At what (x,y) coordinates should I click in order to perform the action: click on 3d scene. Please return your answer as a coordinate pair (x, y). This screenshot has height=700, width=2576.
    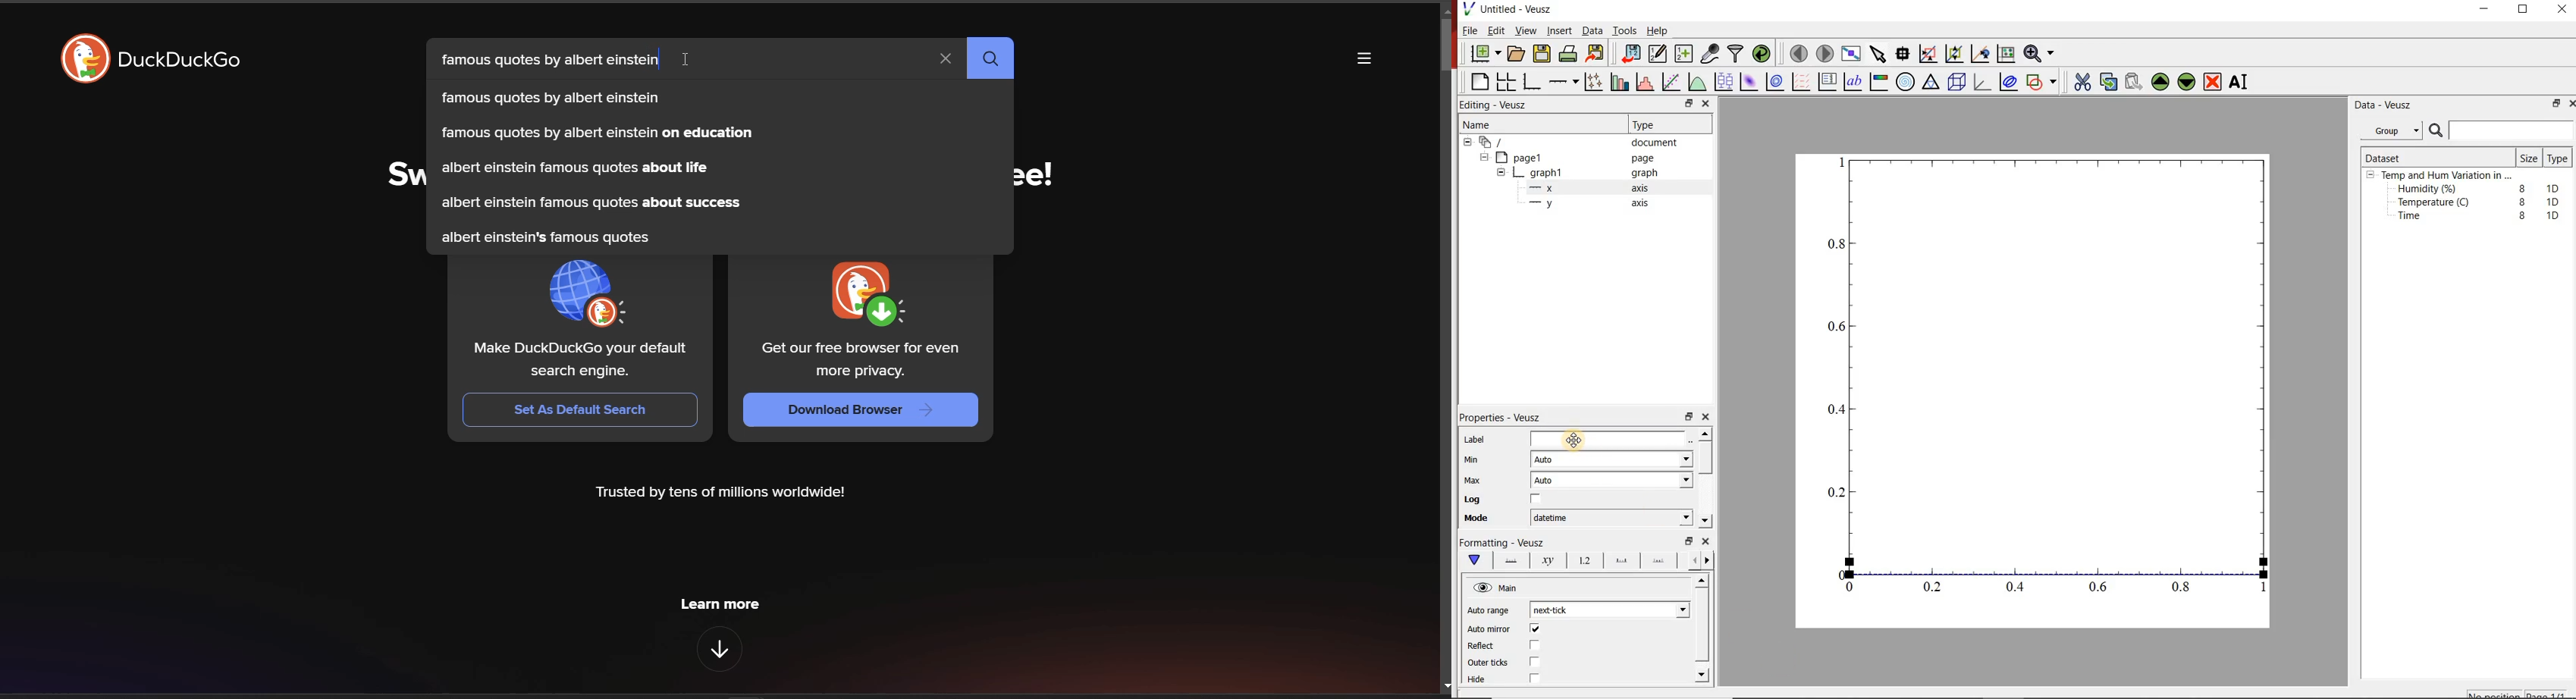
    Looking at the image, I should click on (1958, 84).